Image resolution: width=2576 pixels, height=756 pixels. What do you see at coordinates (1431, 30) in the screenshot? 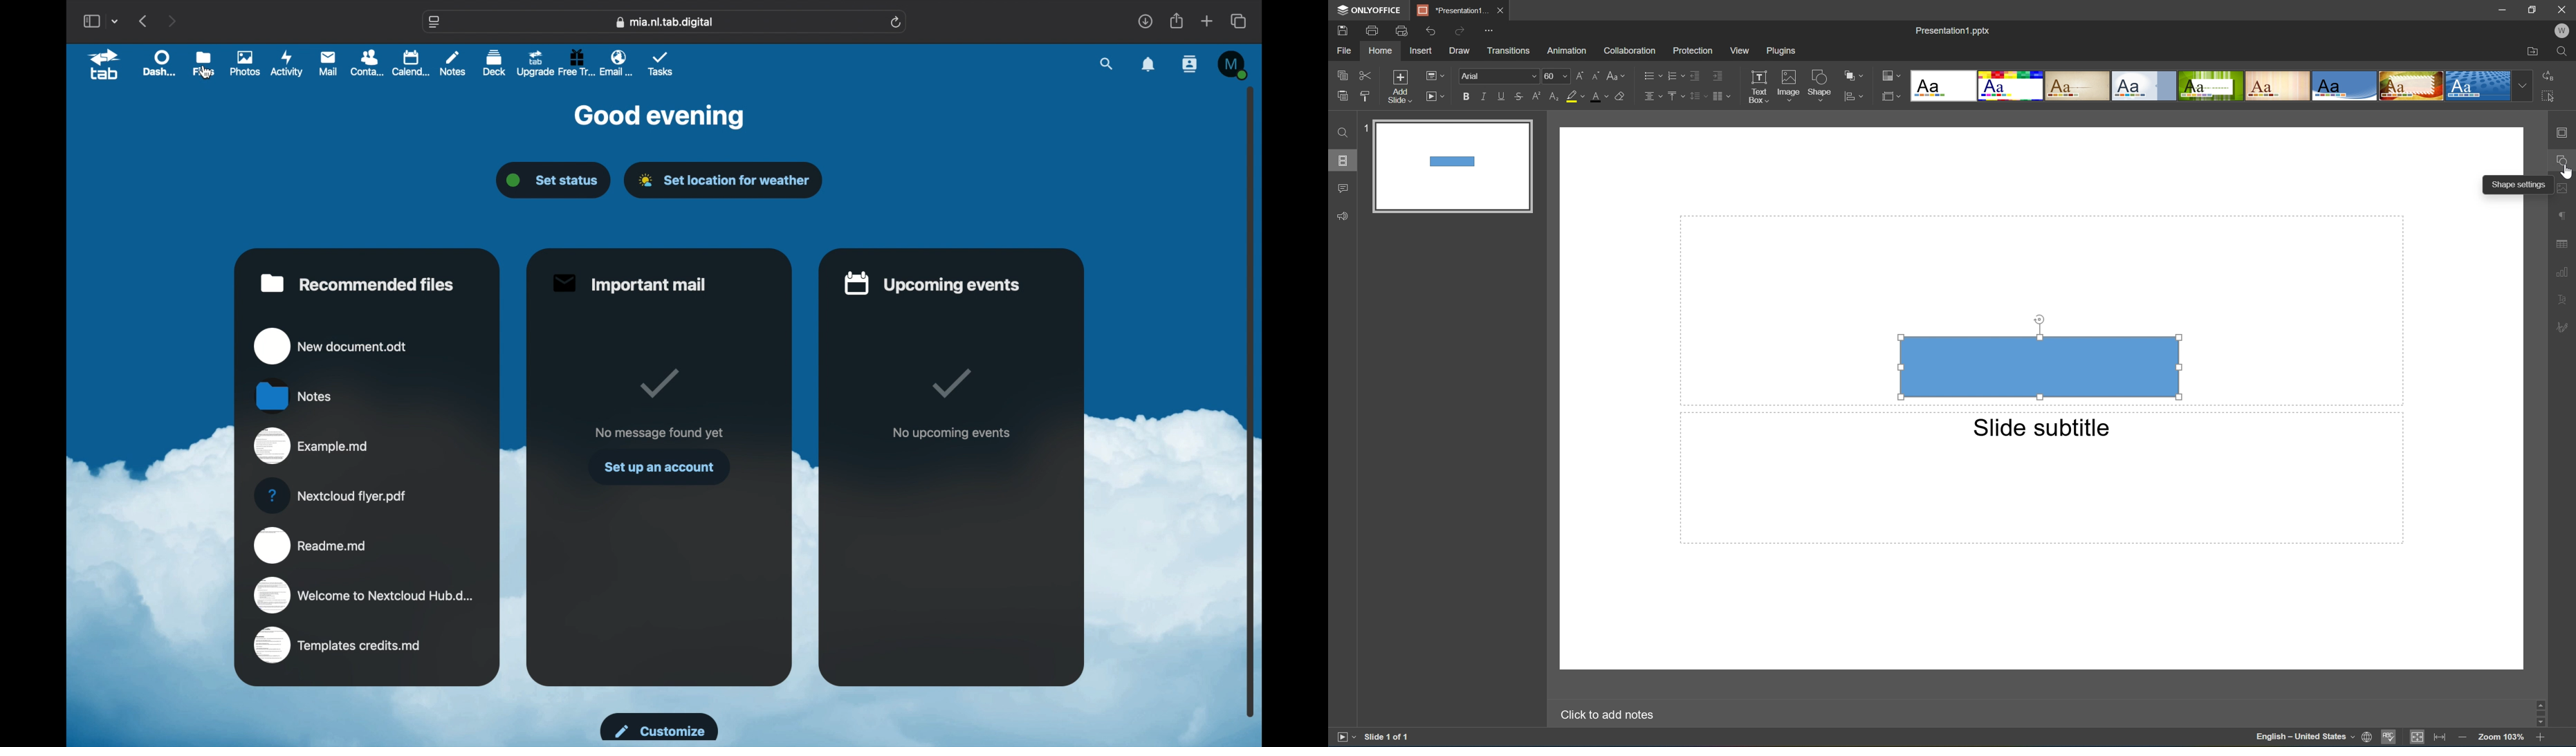
I see `Undo` at bounding box center [1431, 30].